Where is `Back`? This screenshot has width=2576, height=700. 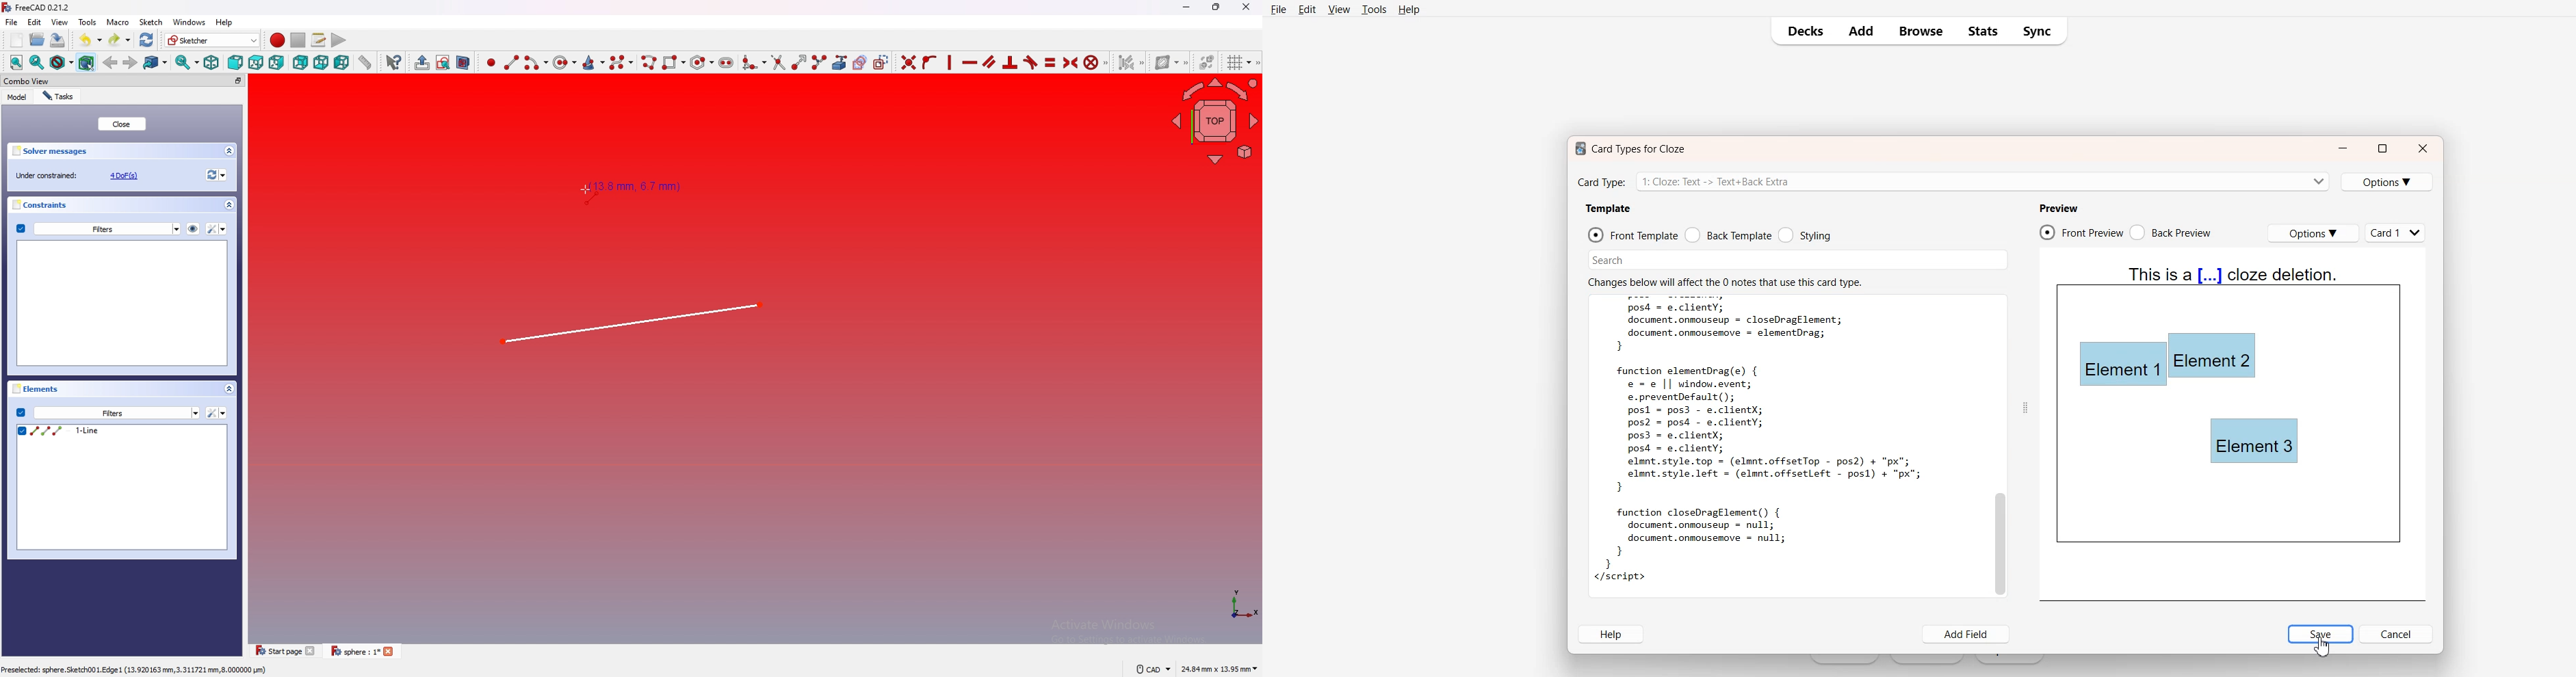
Back is located at coordinates (110, 61).